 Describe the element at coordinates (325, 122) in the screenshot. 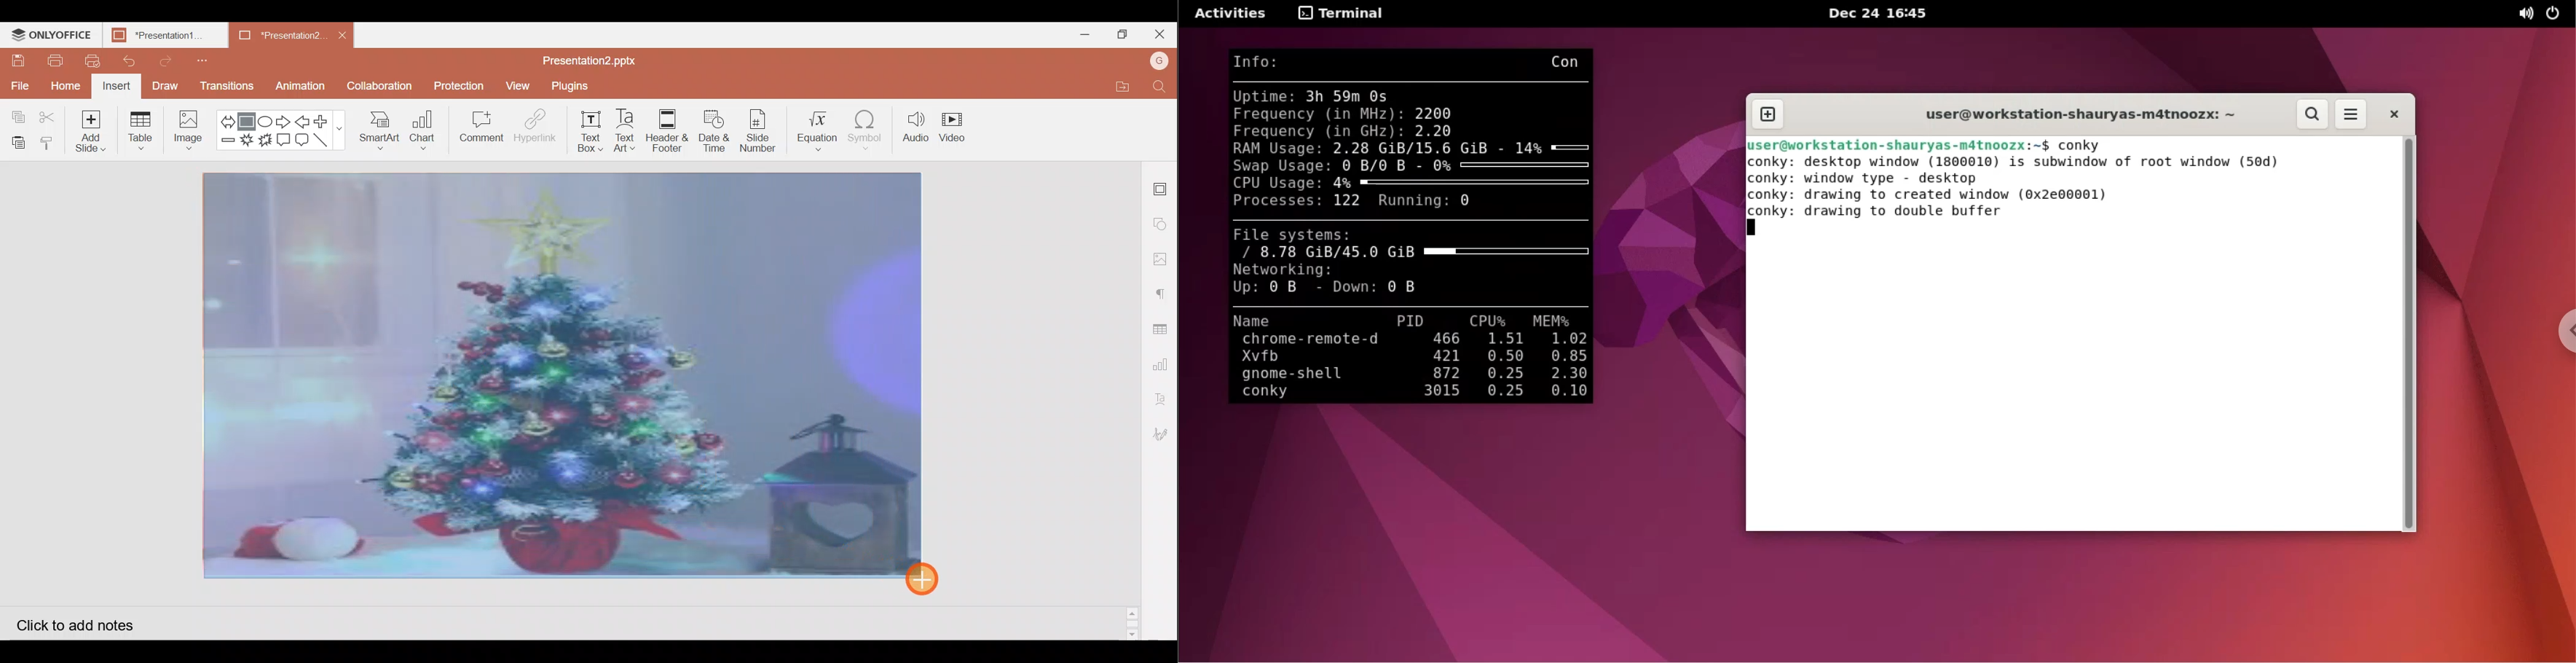

I see `Plus` at that location.